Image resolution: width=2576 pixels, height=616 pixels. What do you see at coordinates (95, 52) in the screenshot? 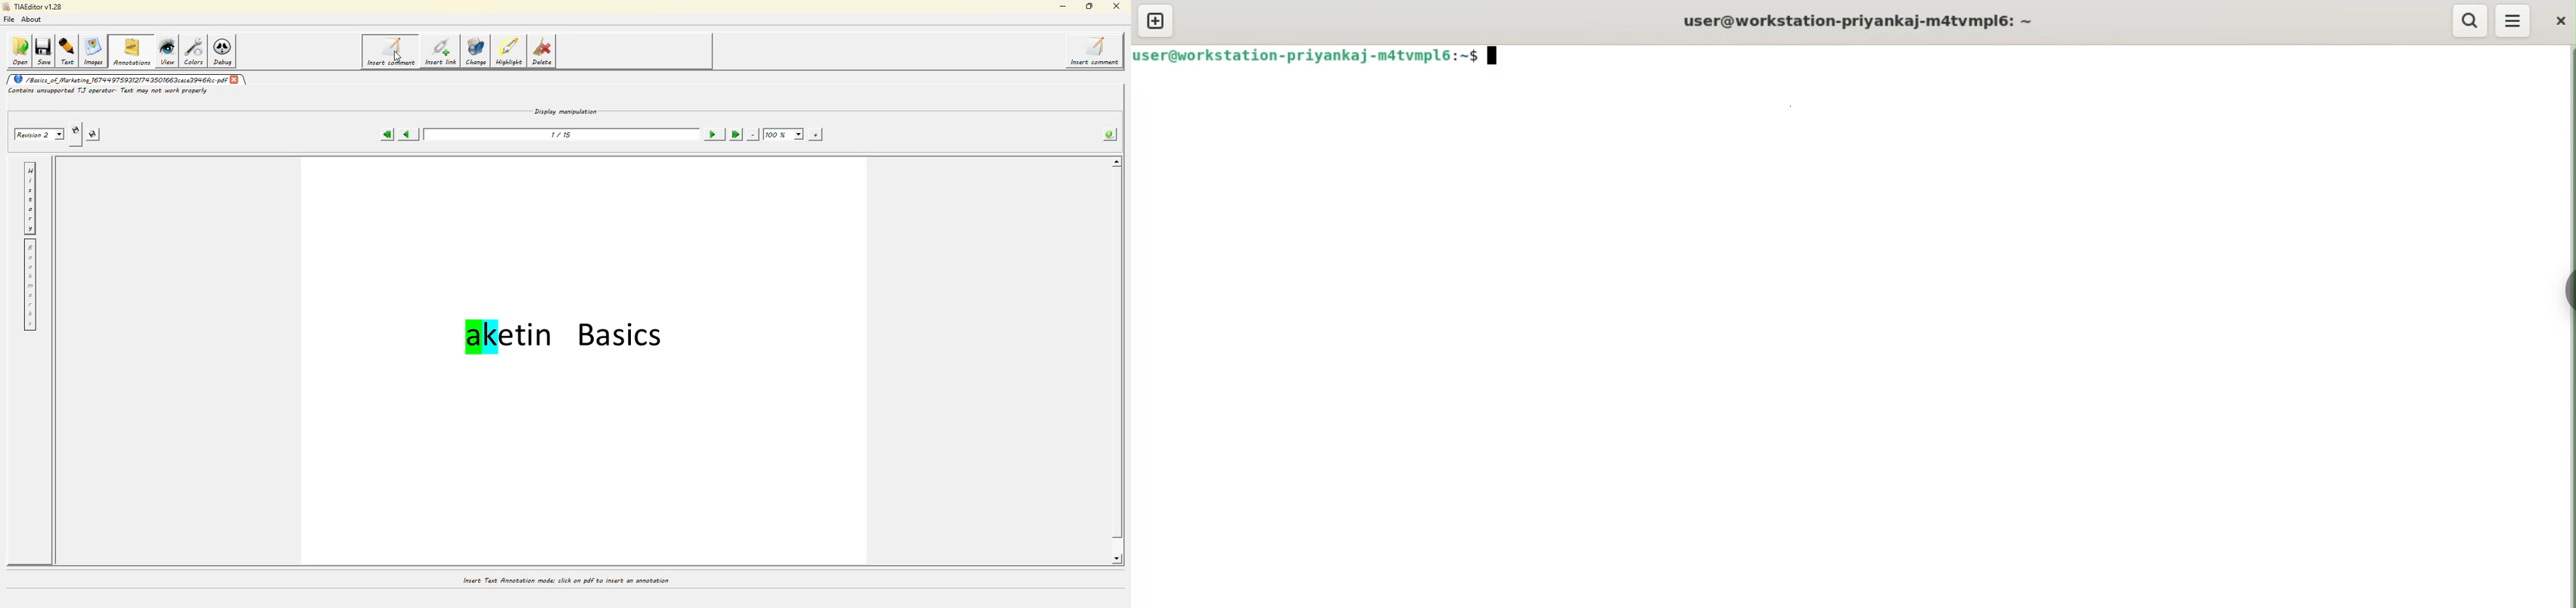
I see `images` at bounding box center [95, 52].